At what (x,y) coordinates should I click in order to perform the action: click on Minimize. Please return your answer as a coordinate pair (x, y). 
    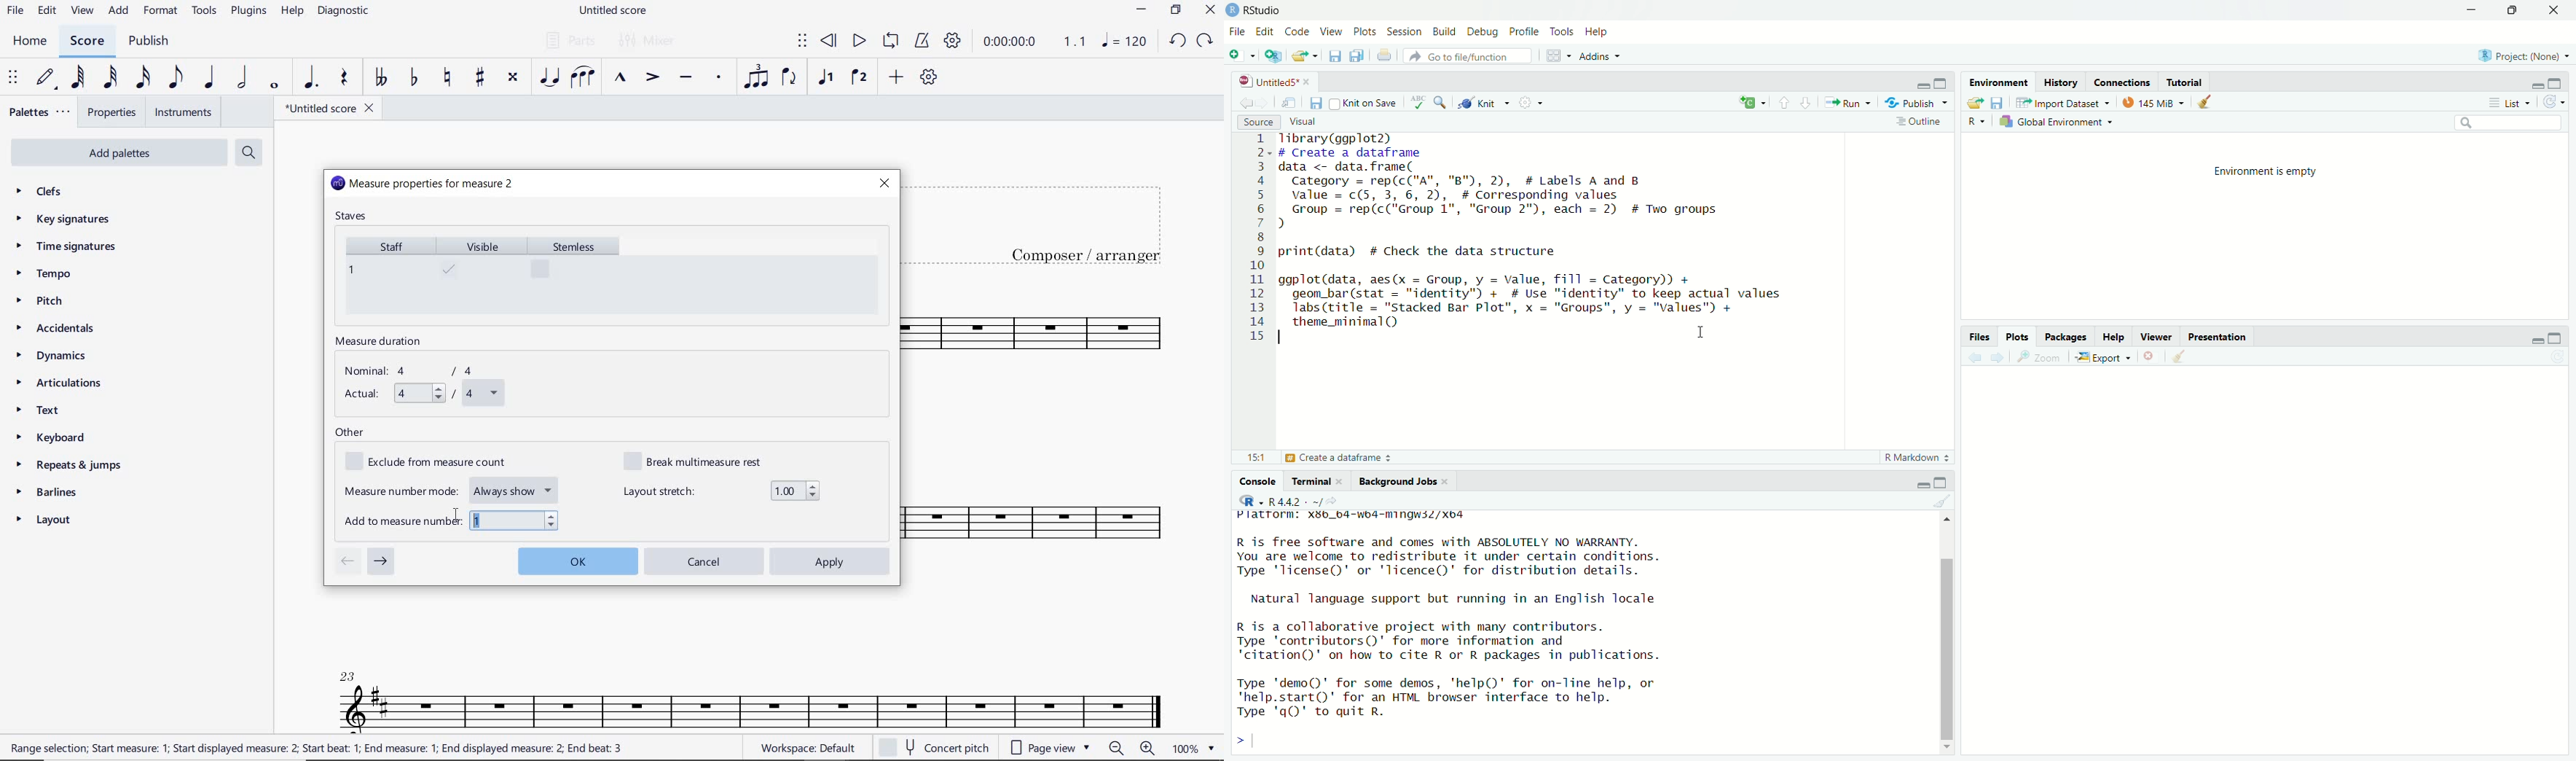
    Looking at the image, I should click on (2535, 85).